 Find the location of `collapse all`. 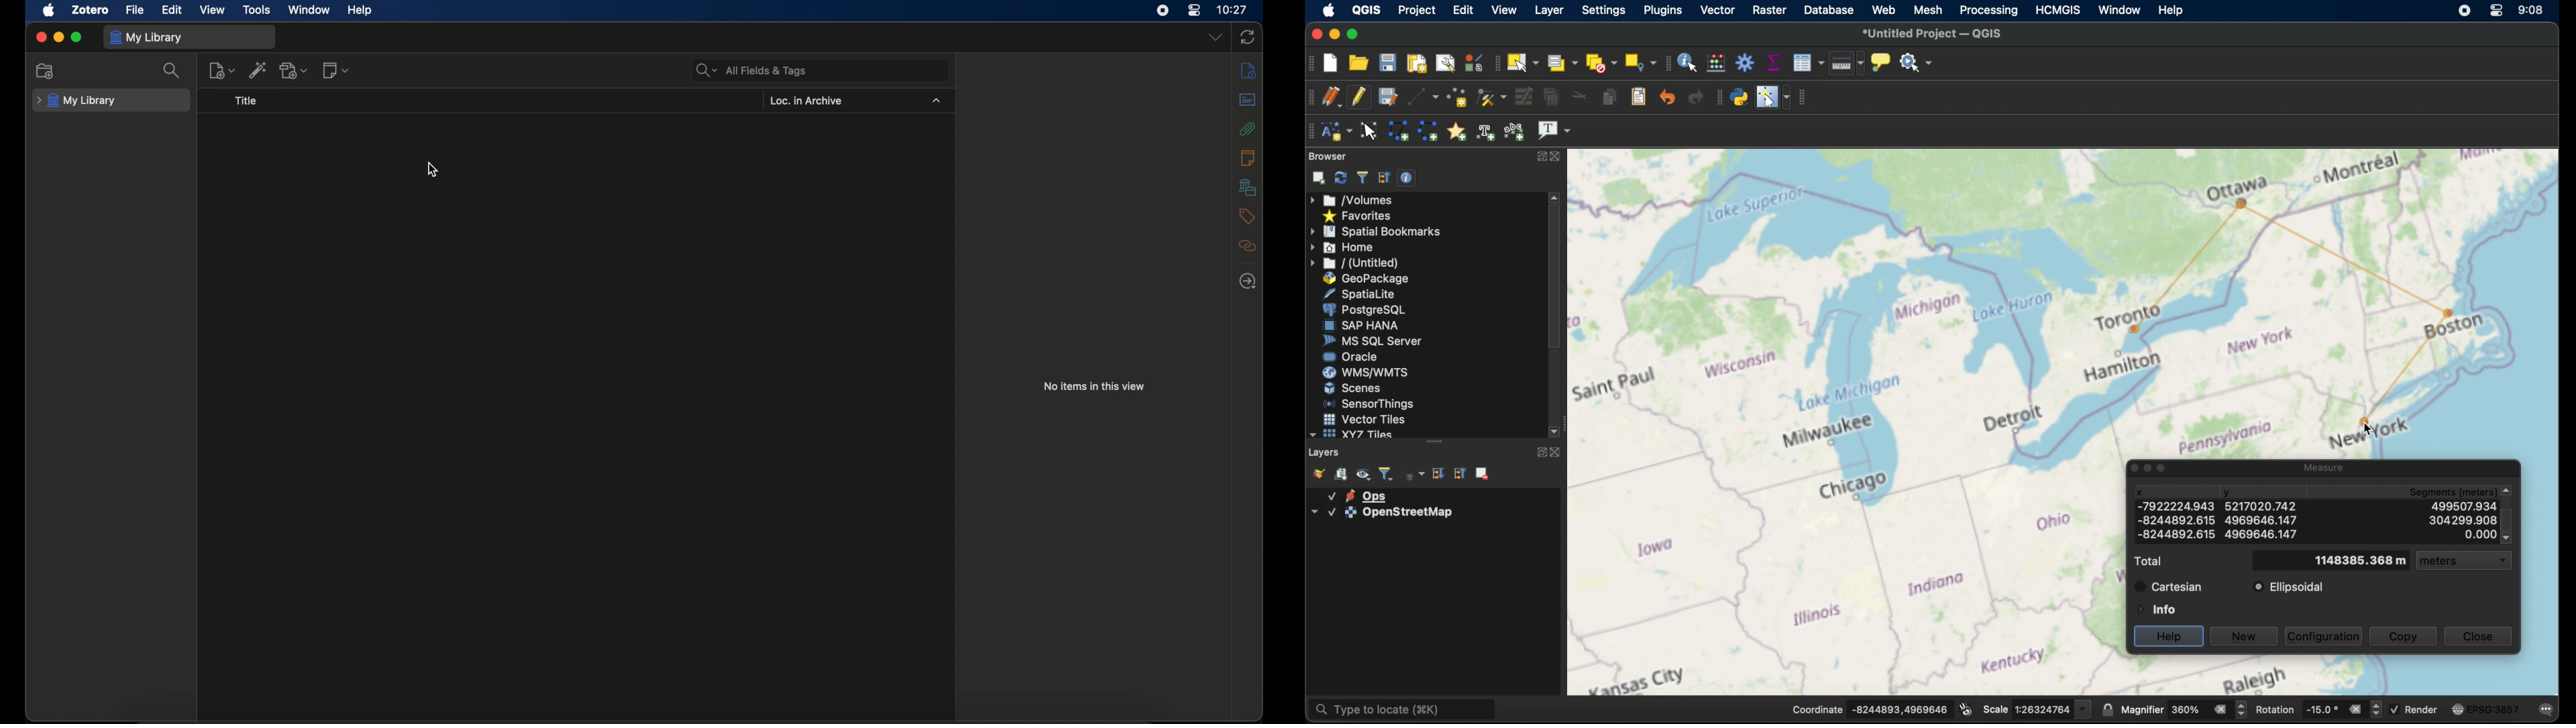

collapse all is located at coordinates (1384, 178).